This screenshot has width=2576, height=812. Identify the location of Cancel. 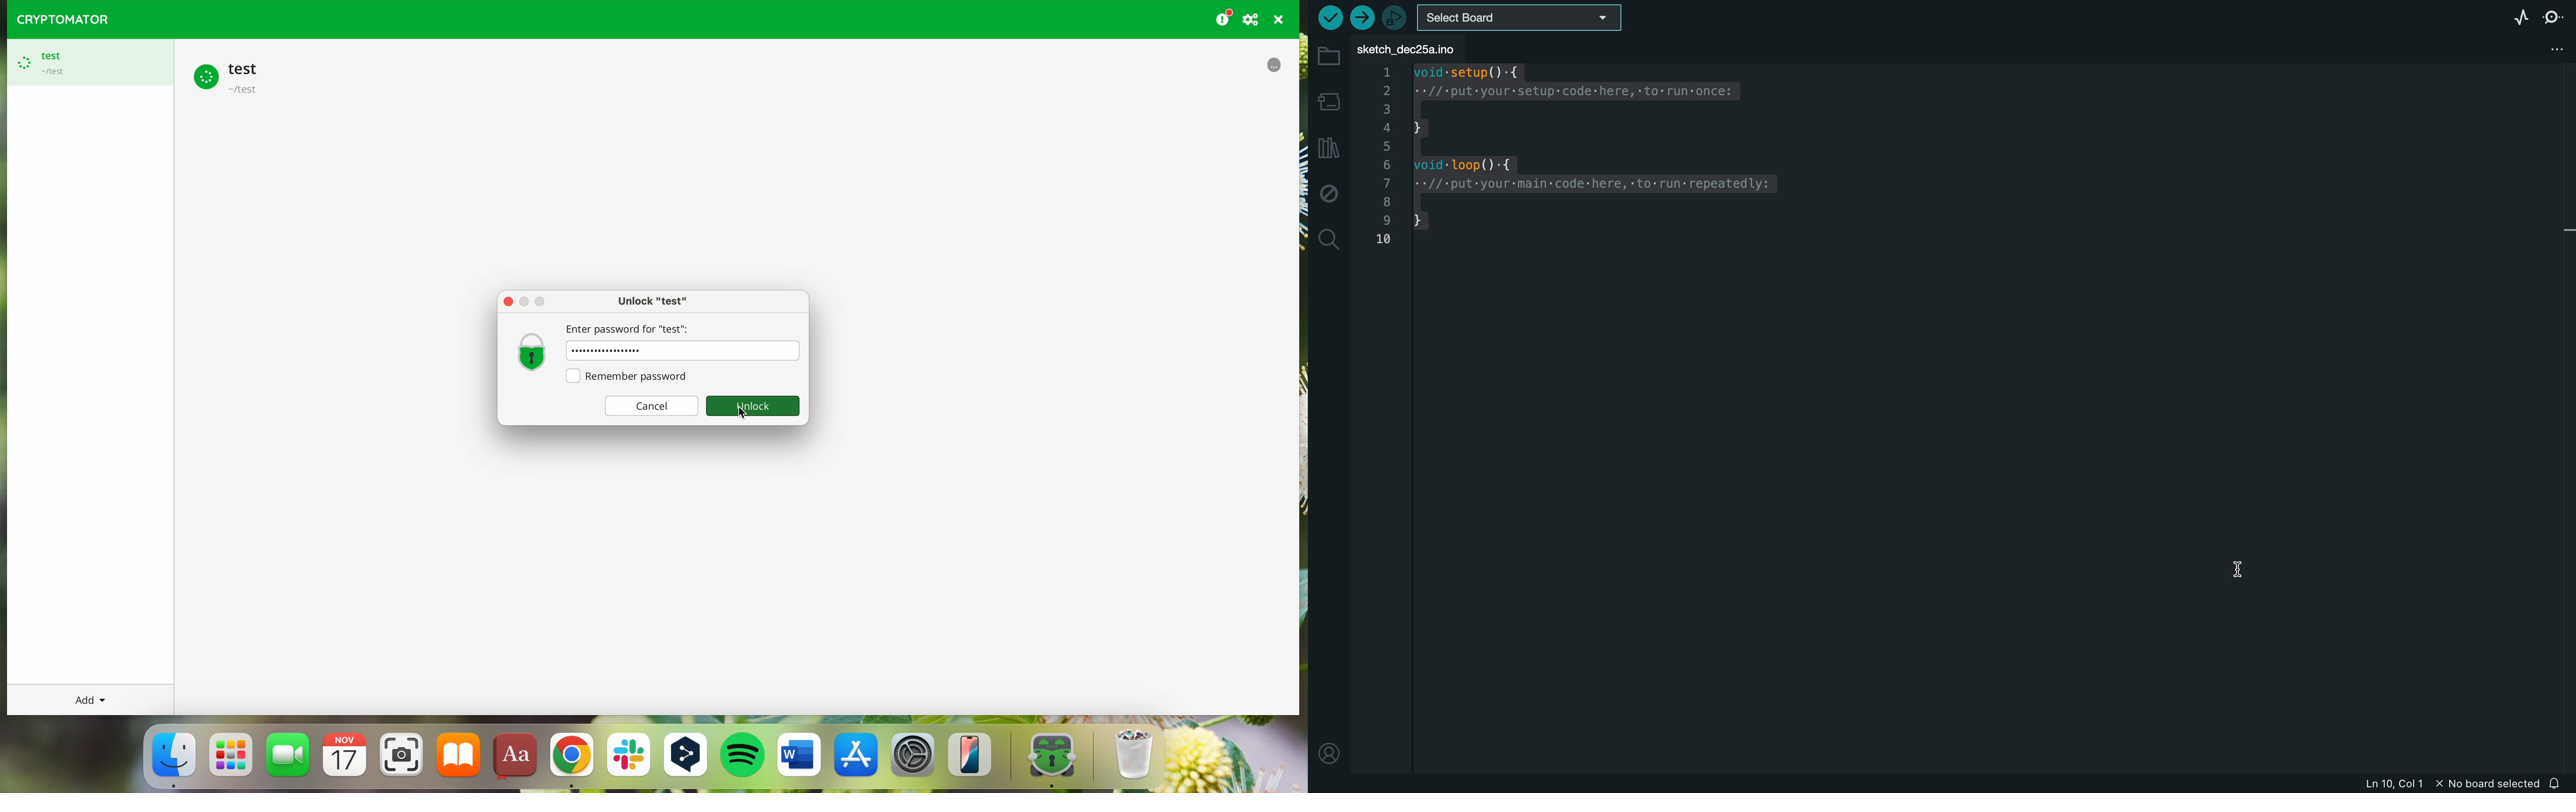
(651, 406).